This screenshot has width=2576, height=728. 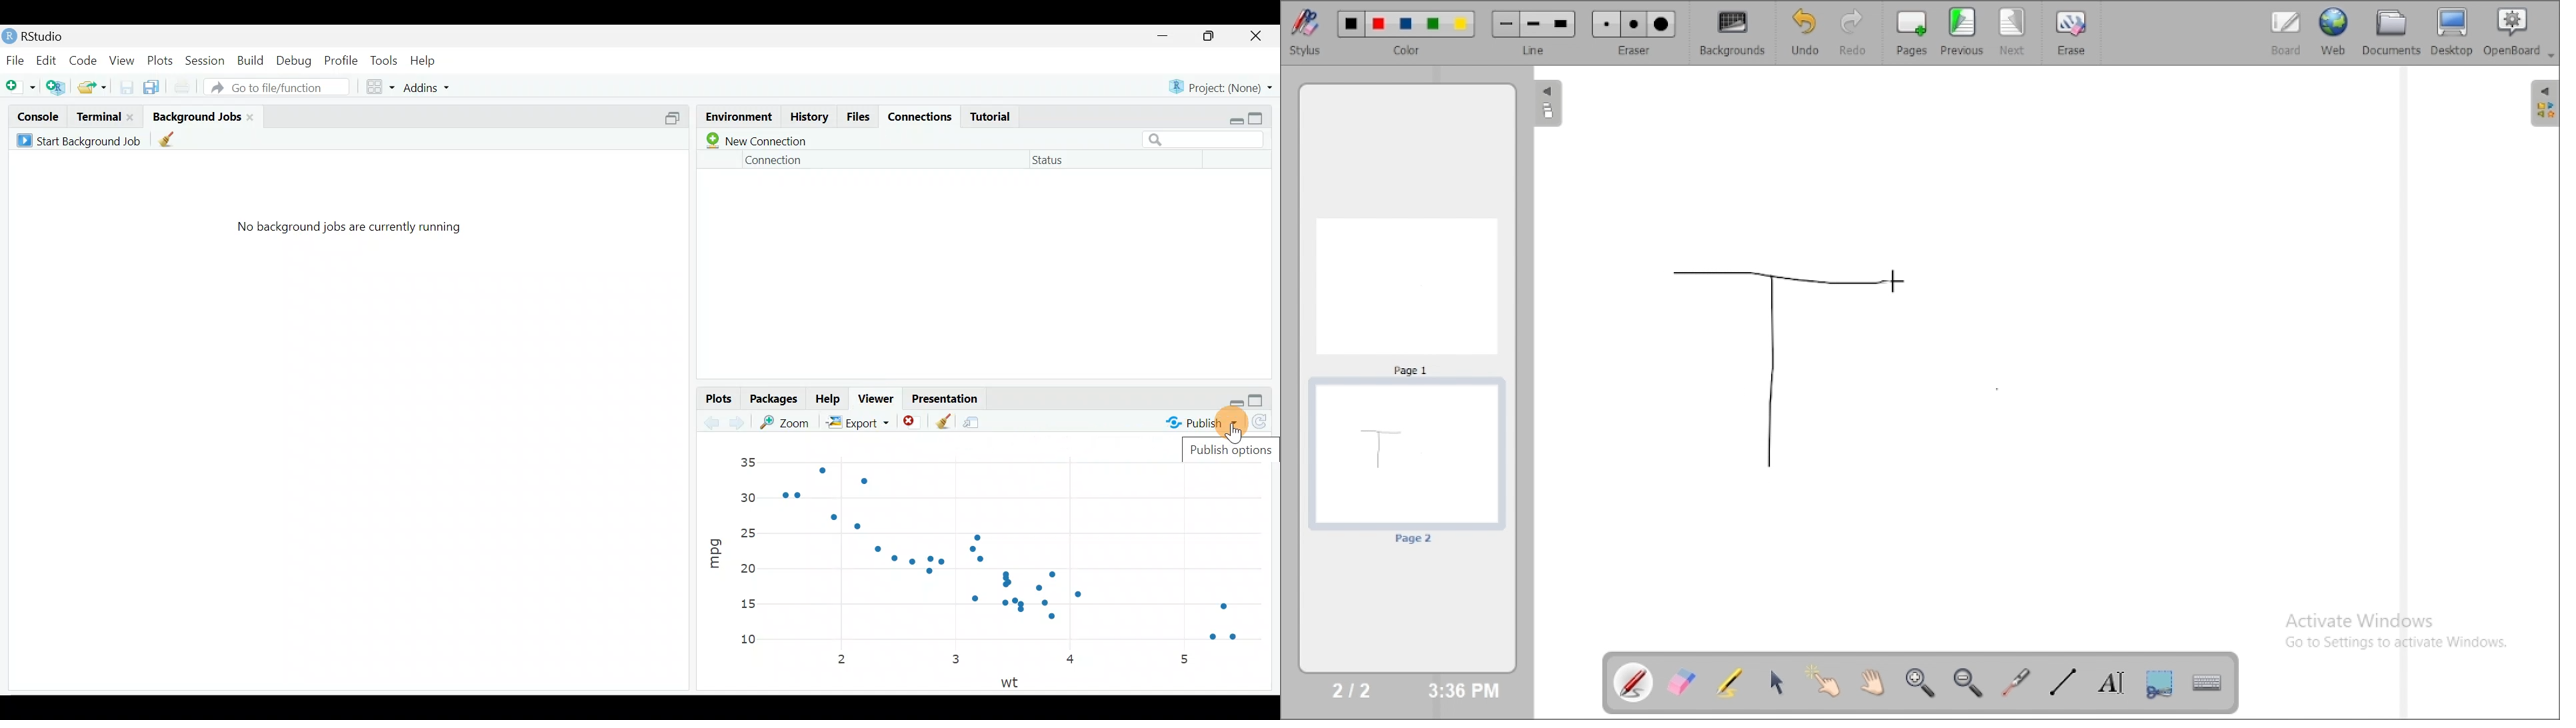 What do you see at coordinates (1051, 163) in the screenshot?
I see `Status` at bounding box center [1051, 163].